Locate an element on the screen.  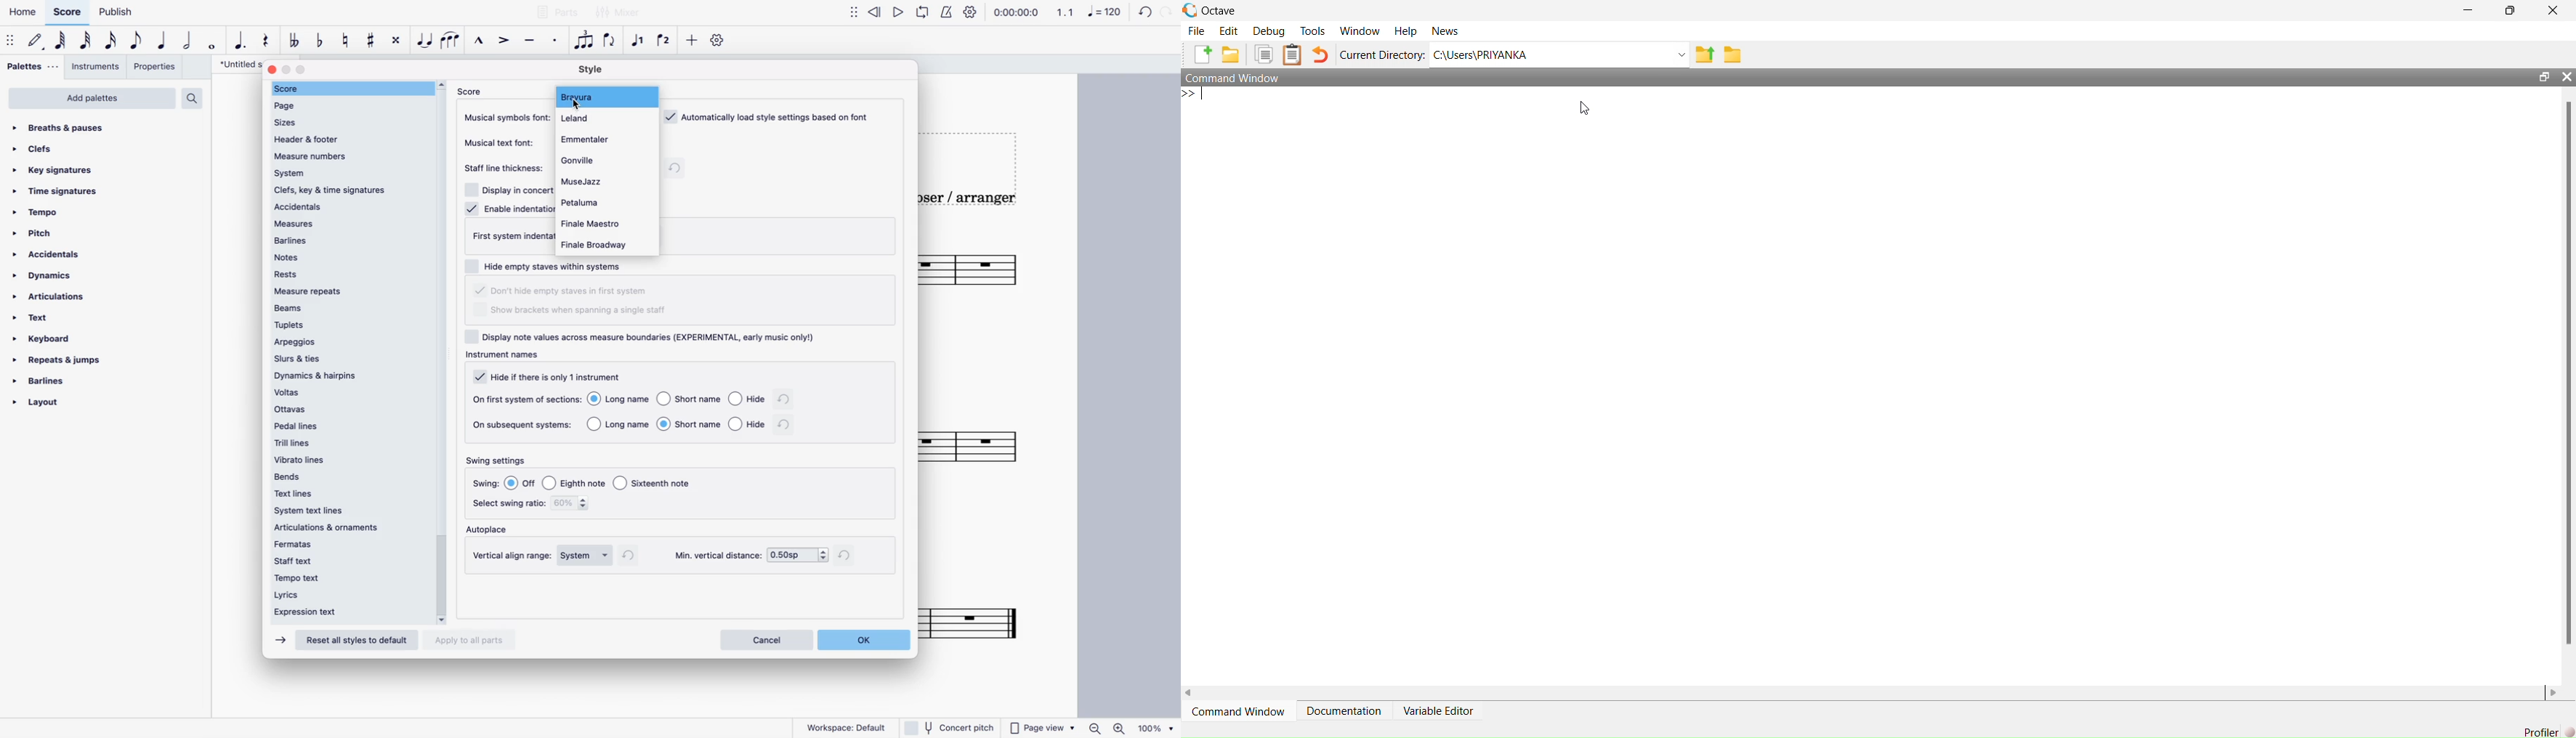
pitch is located at coordinates (50, 235).